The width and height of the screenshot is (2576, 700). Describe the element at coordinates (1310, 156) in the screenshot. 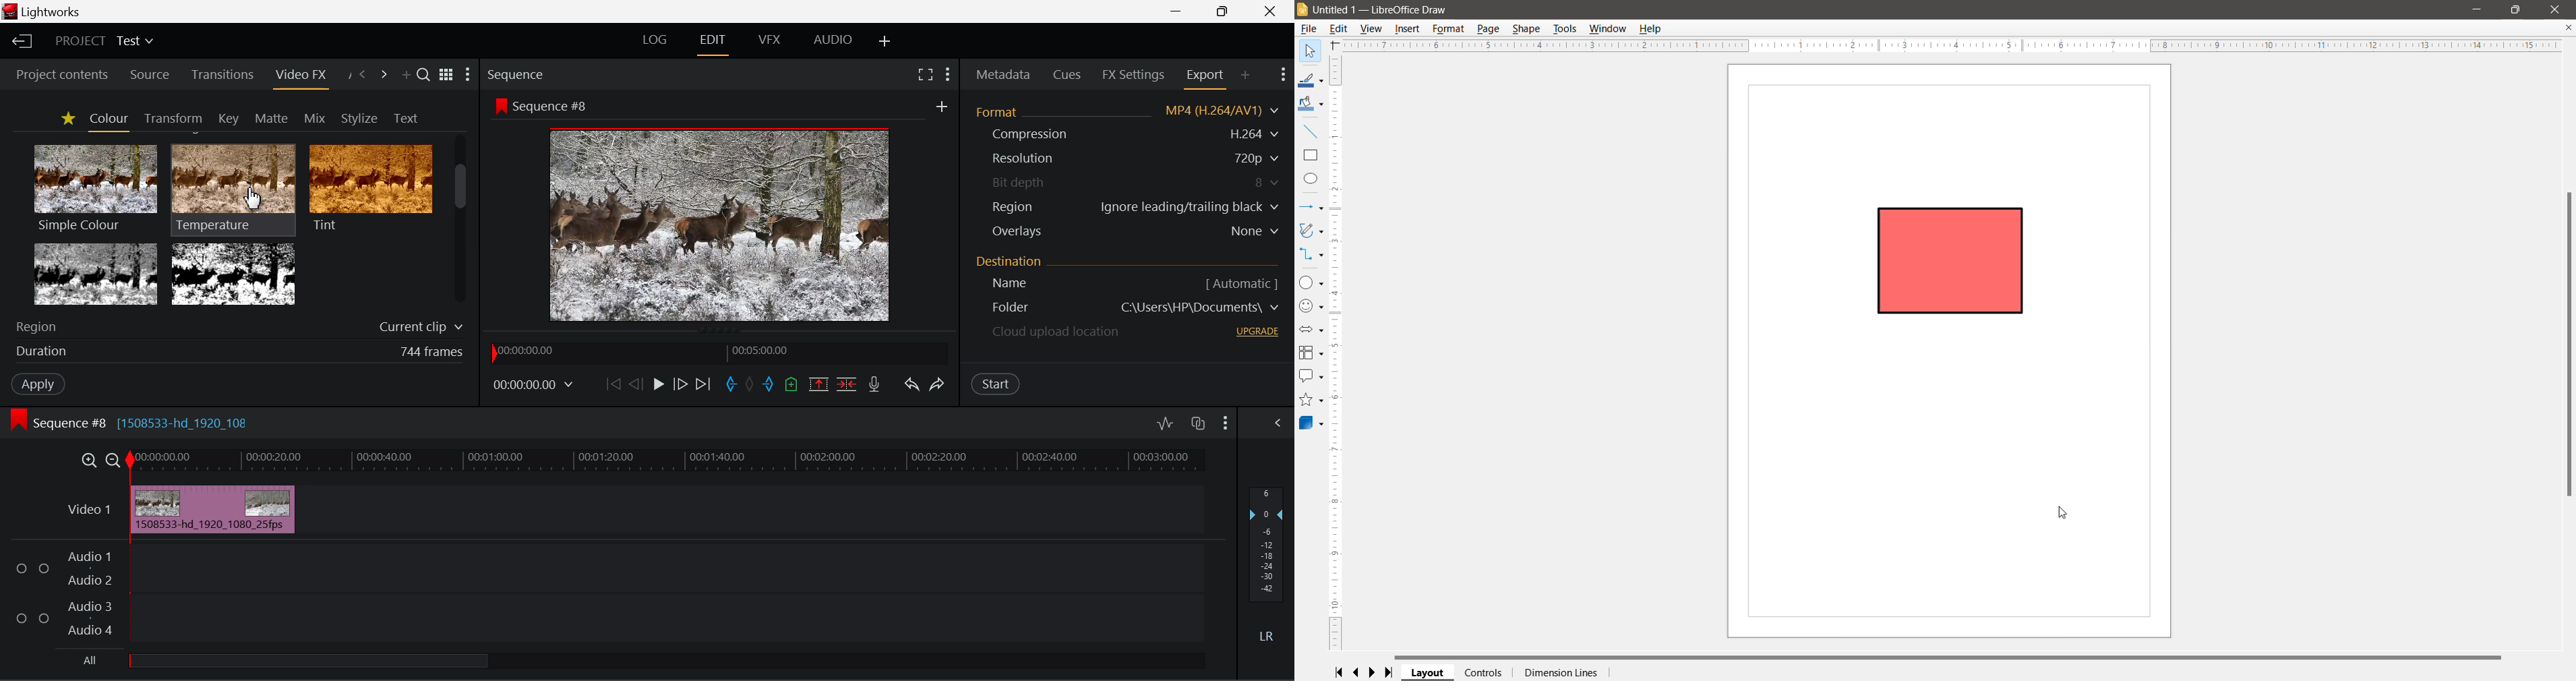

I see `Rectangle` at that location.